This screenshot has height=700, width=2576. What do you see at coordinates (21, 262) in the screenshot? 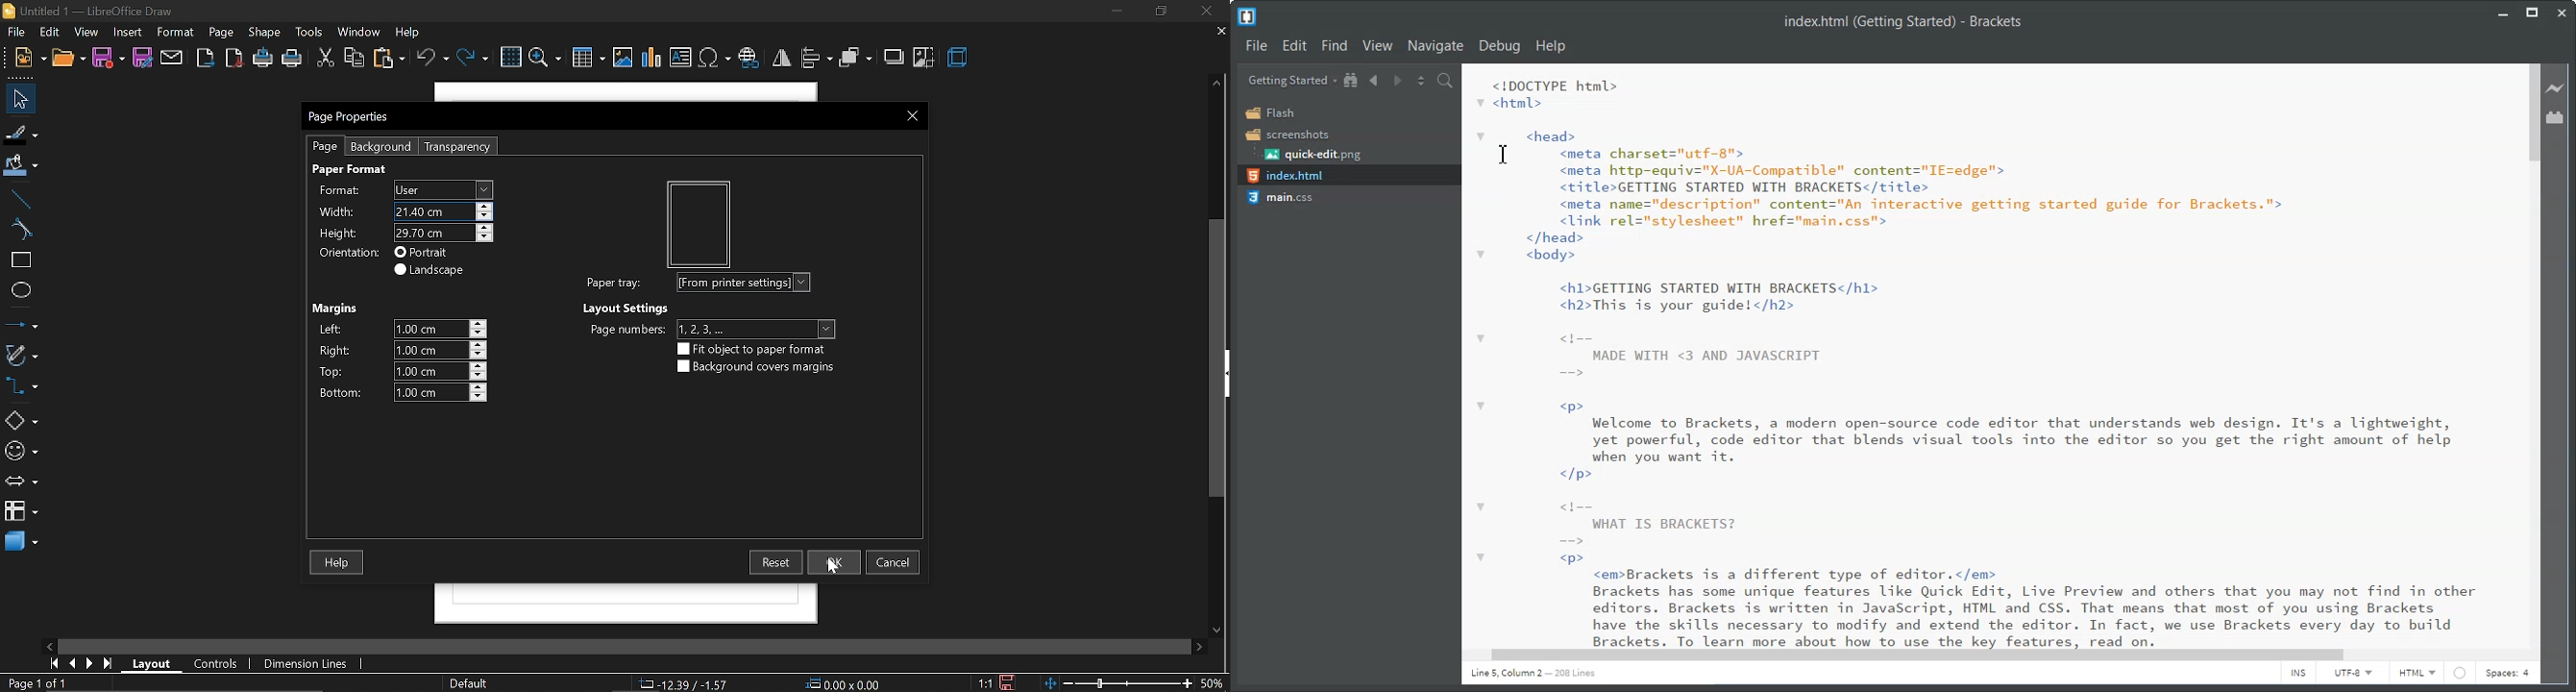
I see `rectangle` at bounding box center [21, 262].